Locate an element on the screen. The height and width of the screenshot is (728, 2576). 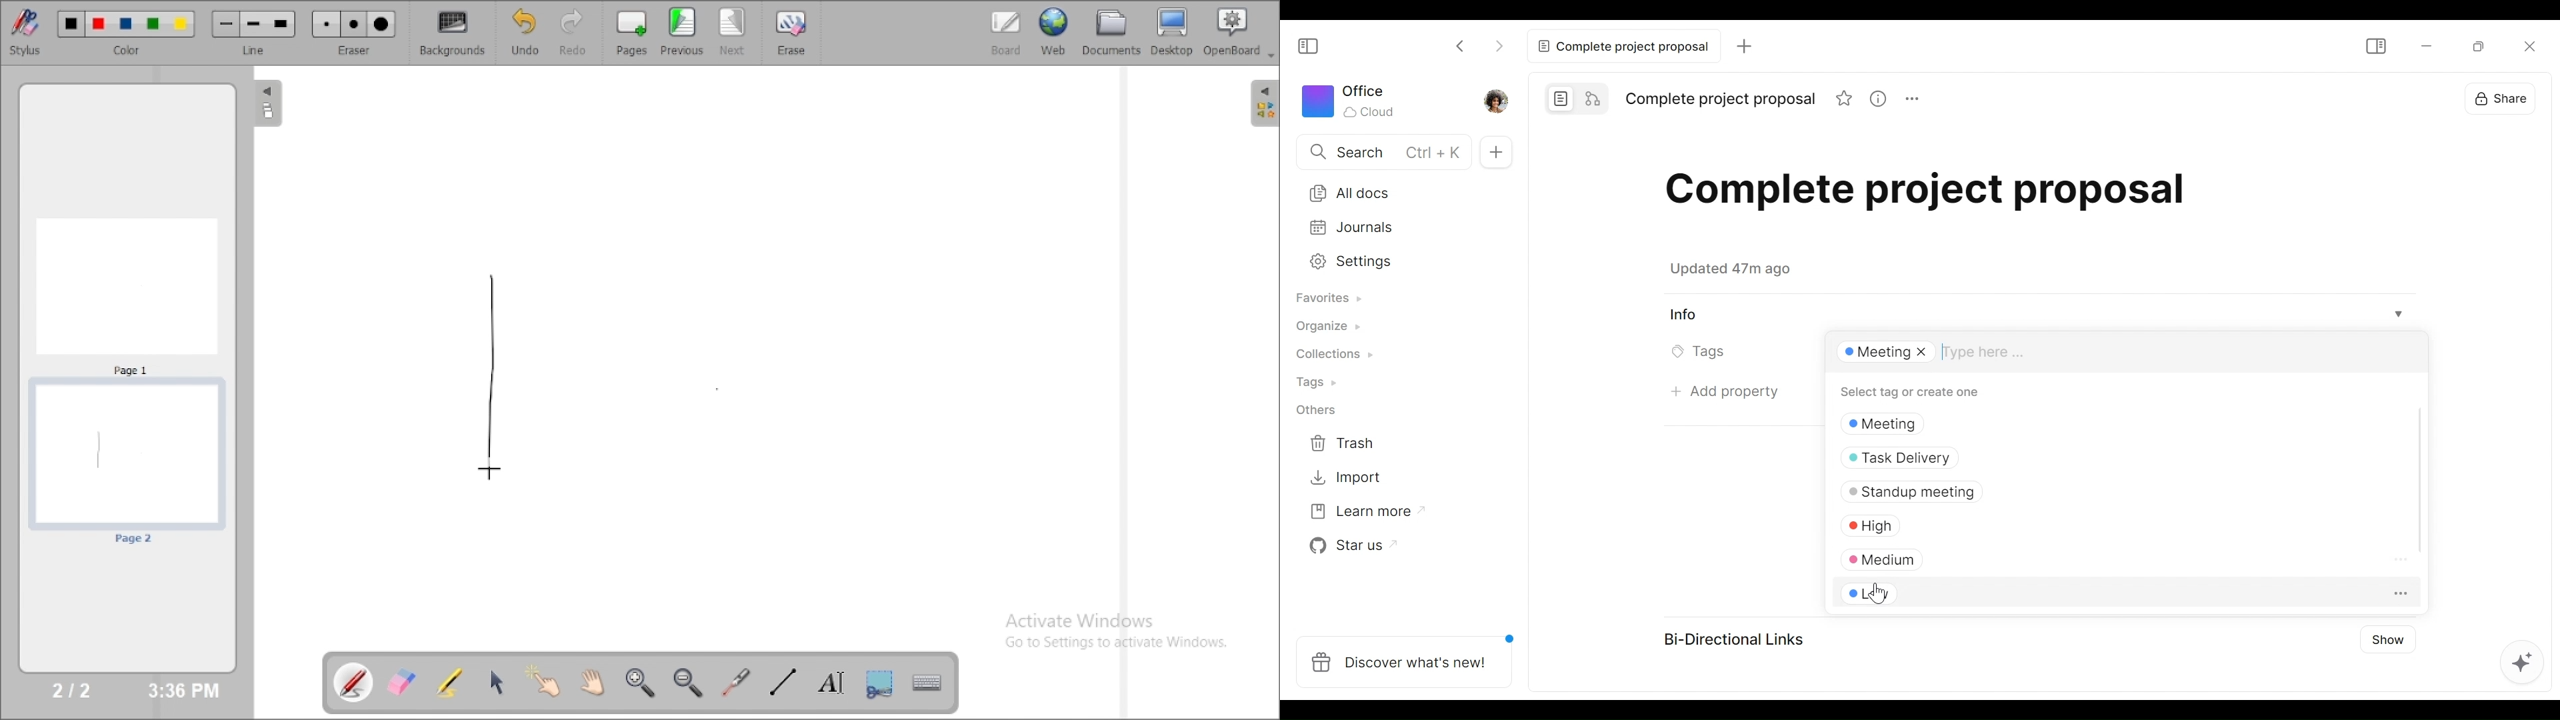
stylus is located at coordinates (25, 31).